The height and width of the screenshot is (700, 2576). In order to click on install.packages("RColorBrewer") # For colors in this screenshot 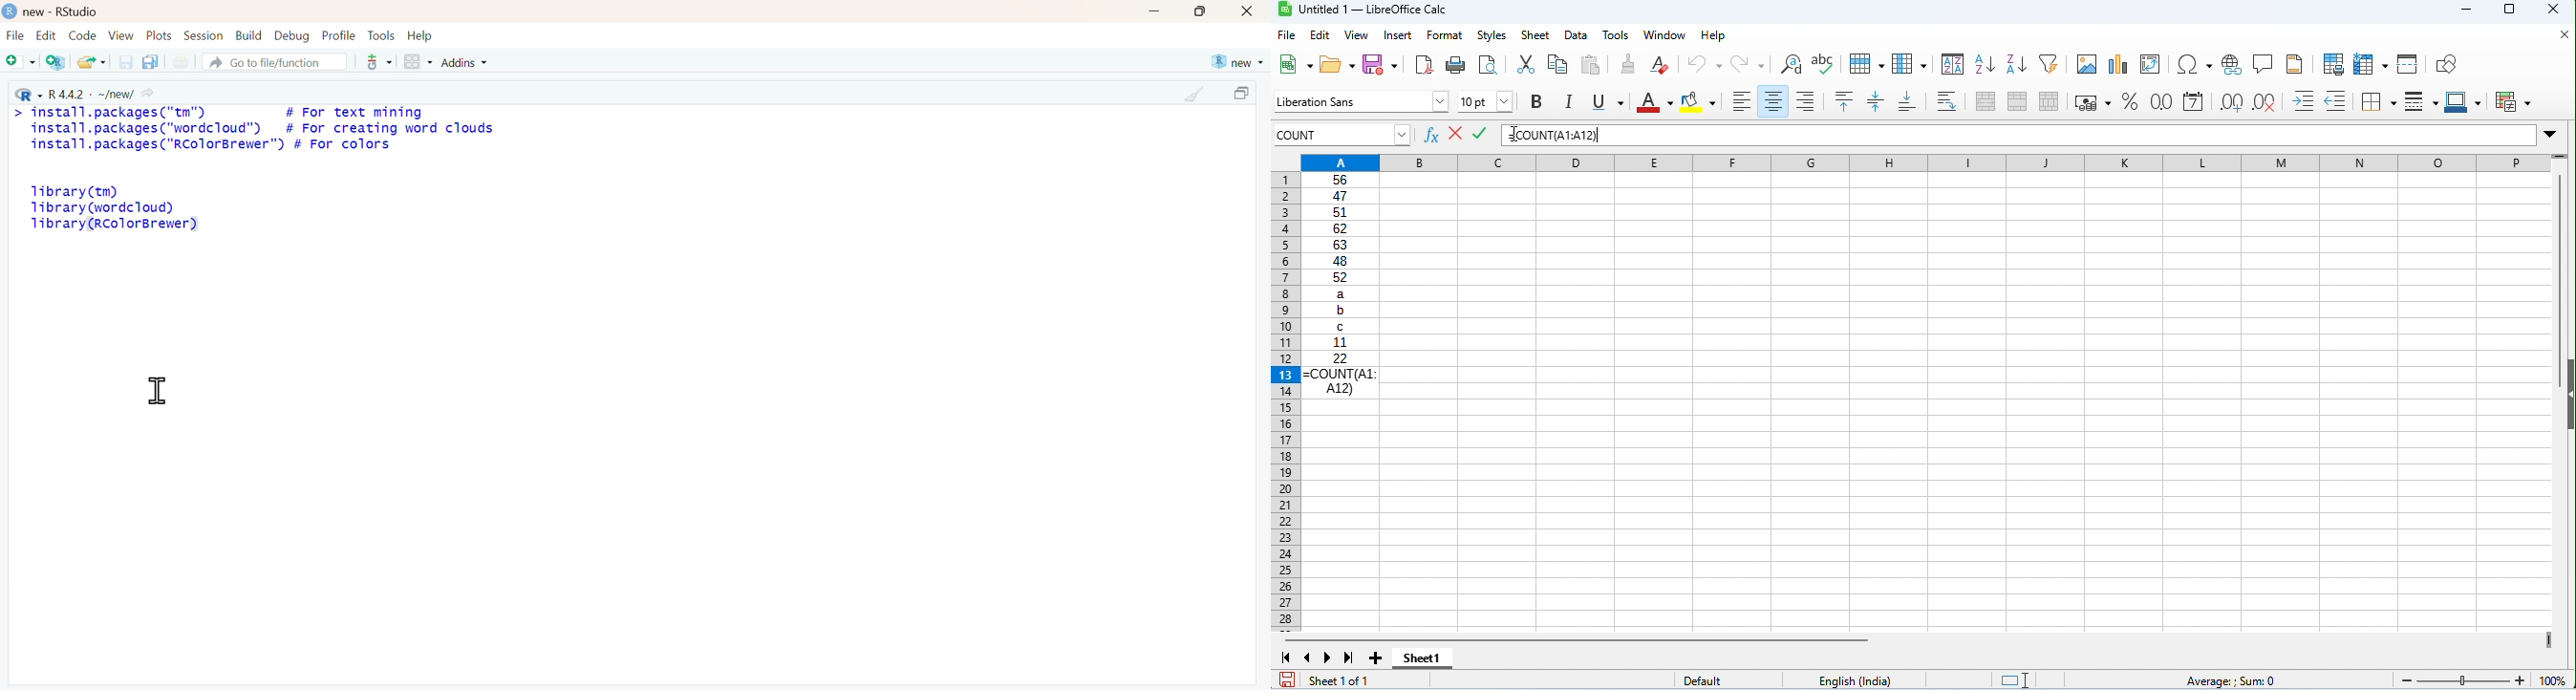, I will do `click(209, 145)`.